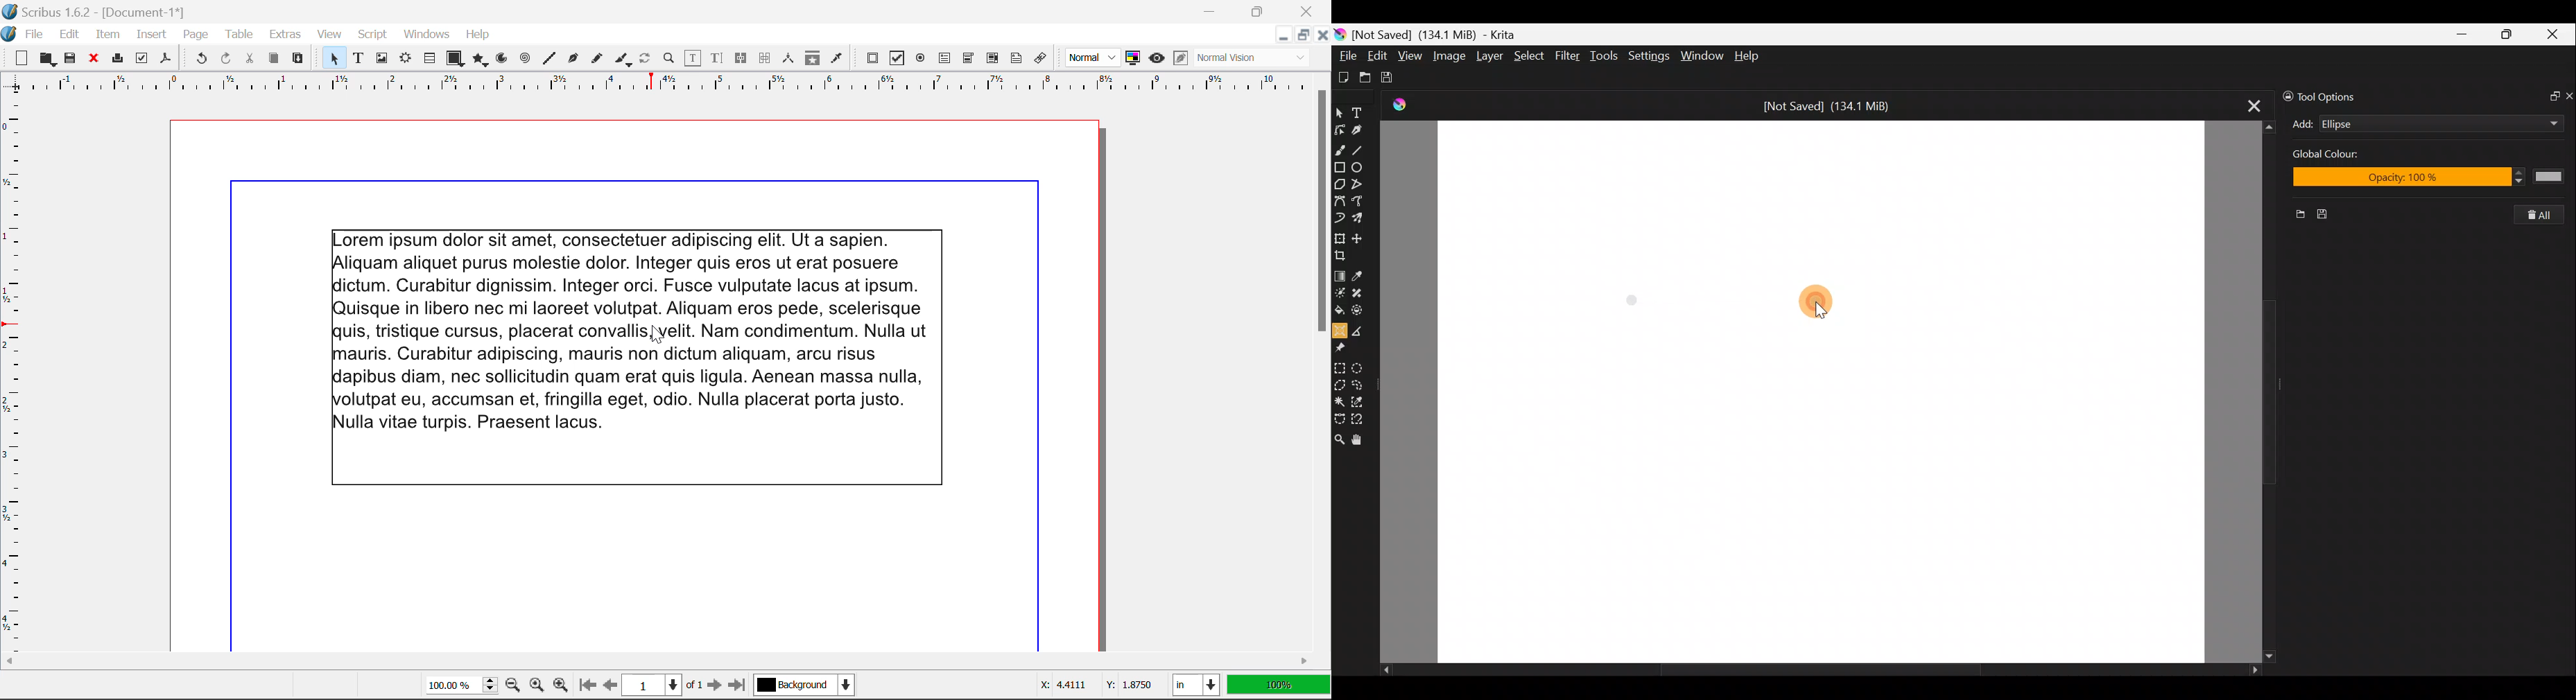  I want to click on Edit Text with Story Editor, so click(719, 58).